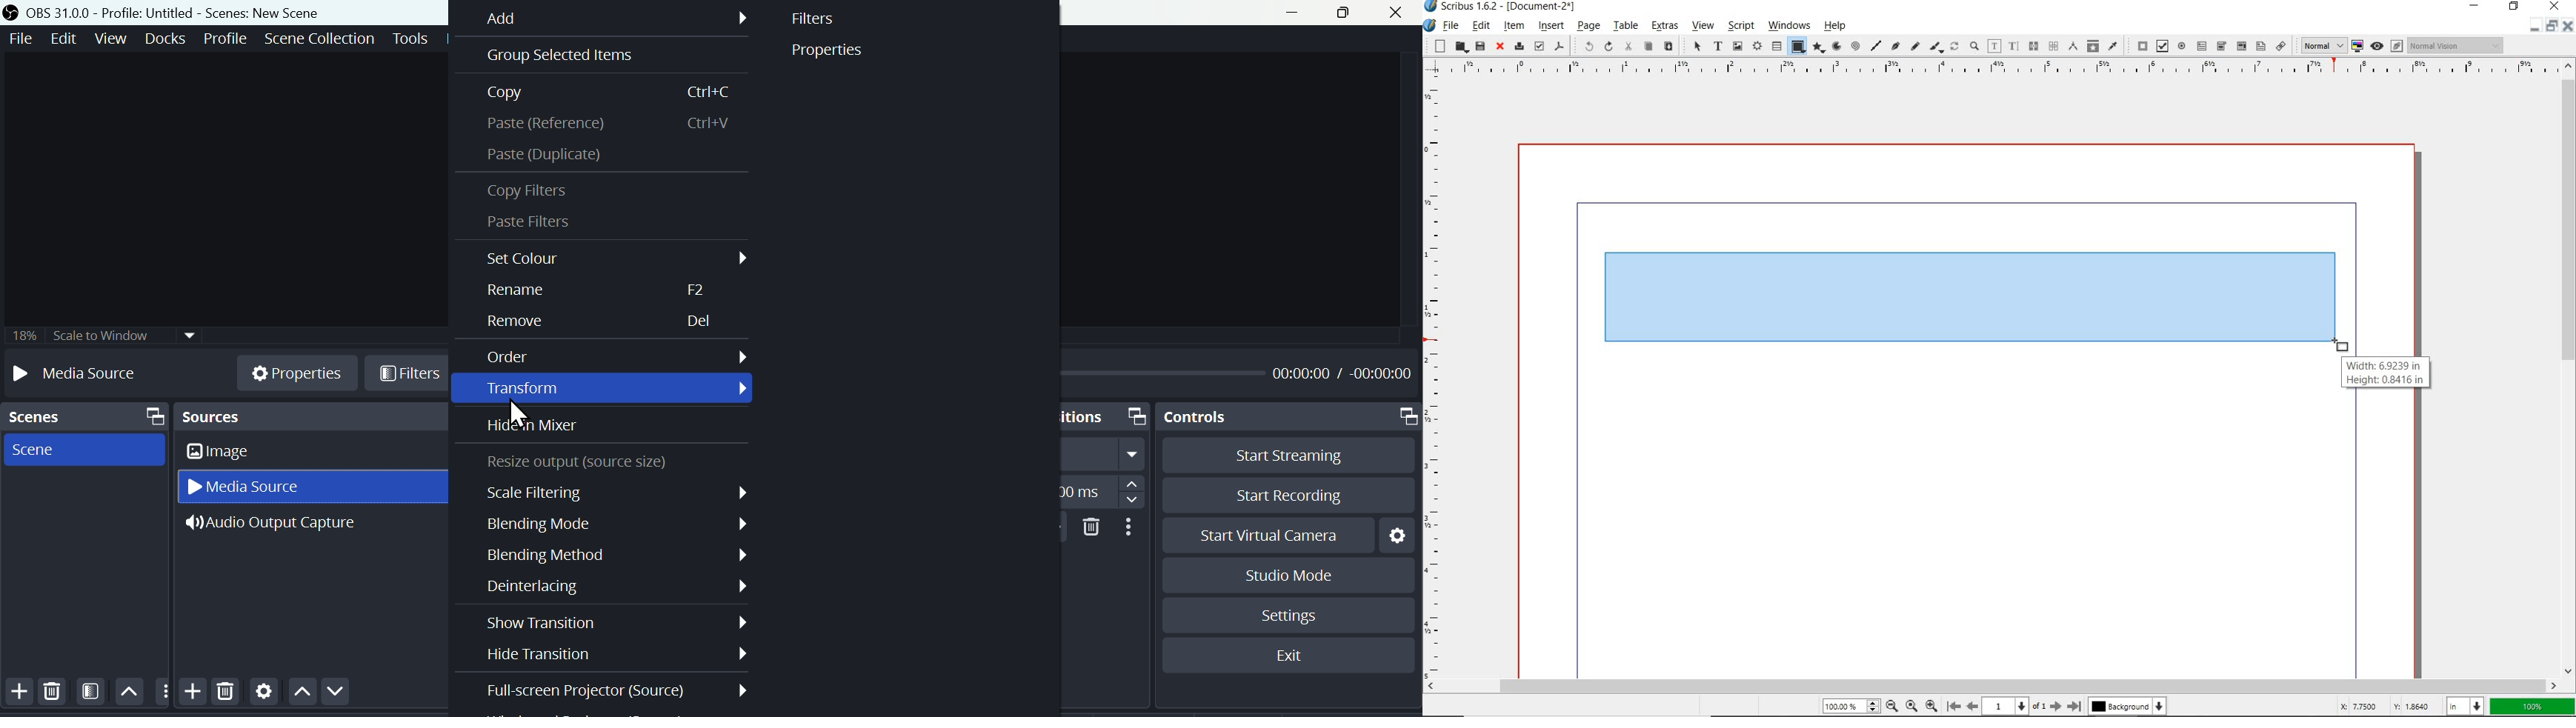  What do you see at coordinates (1993, 685) in the screenshot?
I see `scrollbar` at bounding box center [1993, 685].